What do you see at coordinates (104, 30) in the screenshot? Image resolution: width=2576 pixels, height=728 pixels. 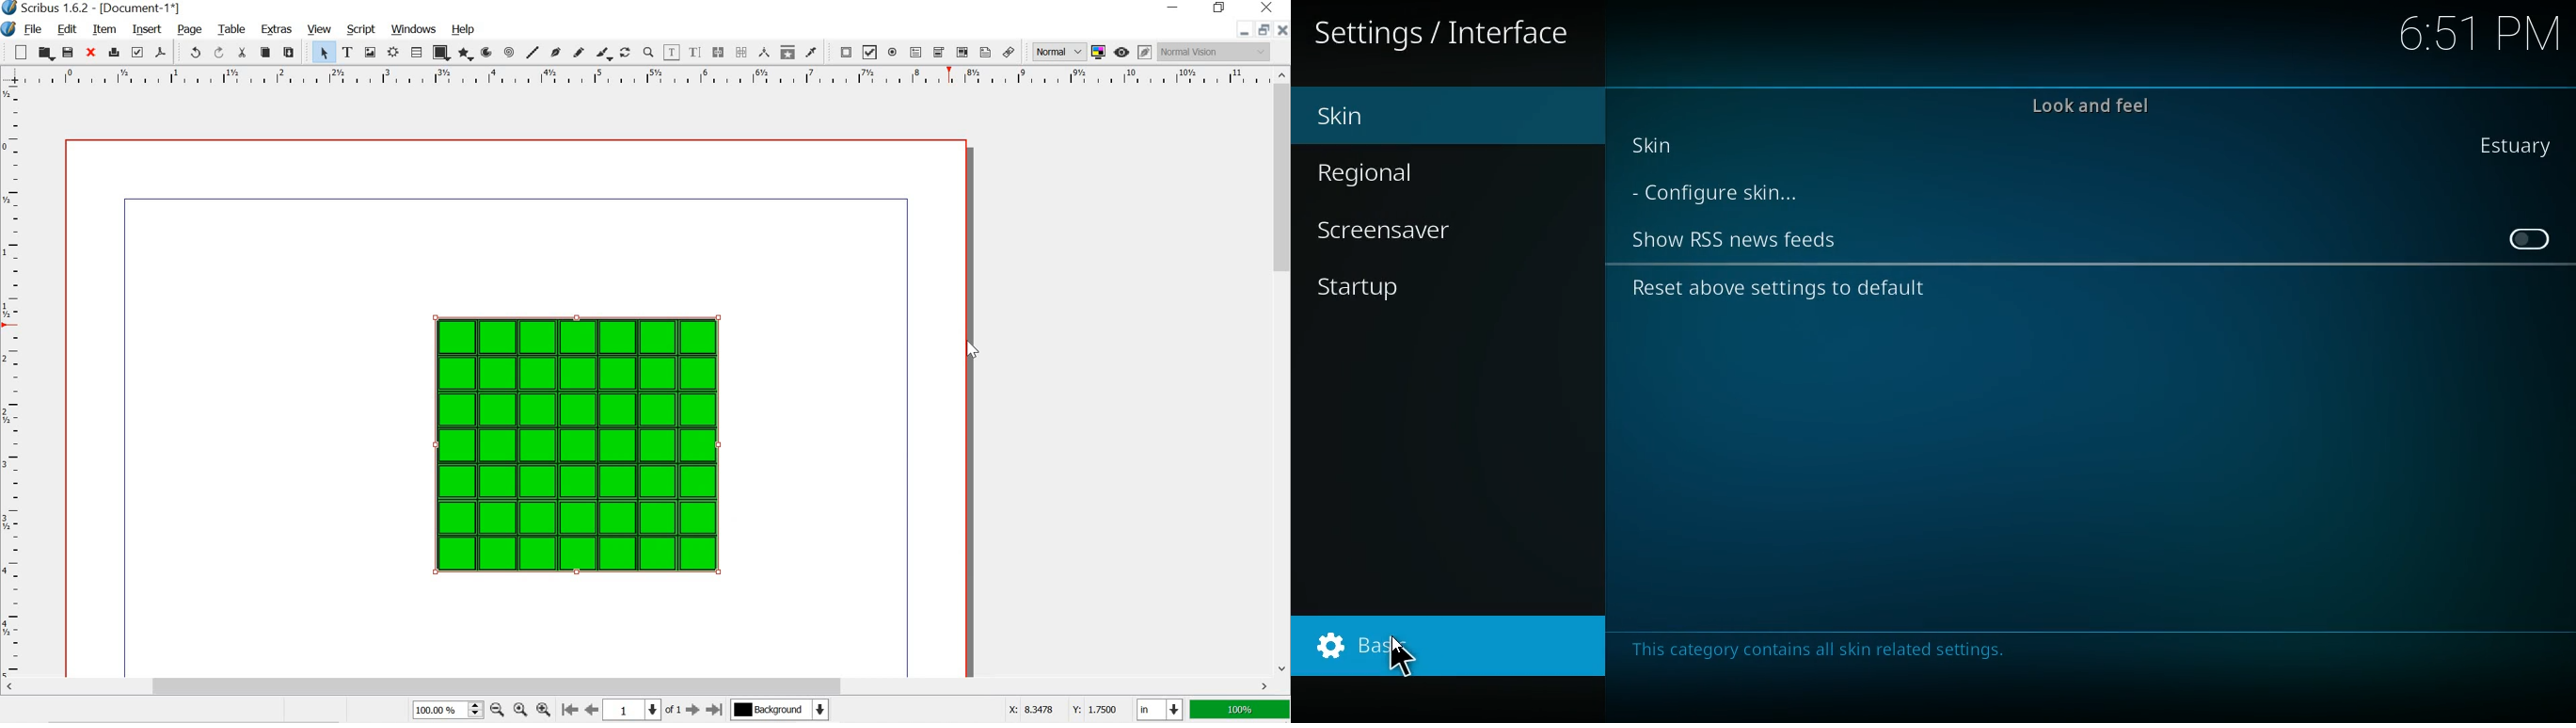 I see `item` at bounding box center [104, 30].